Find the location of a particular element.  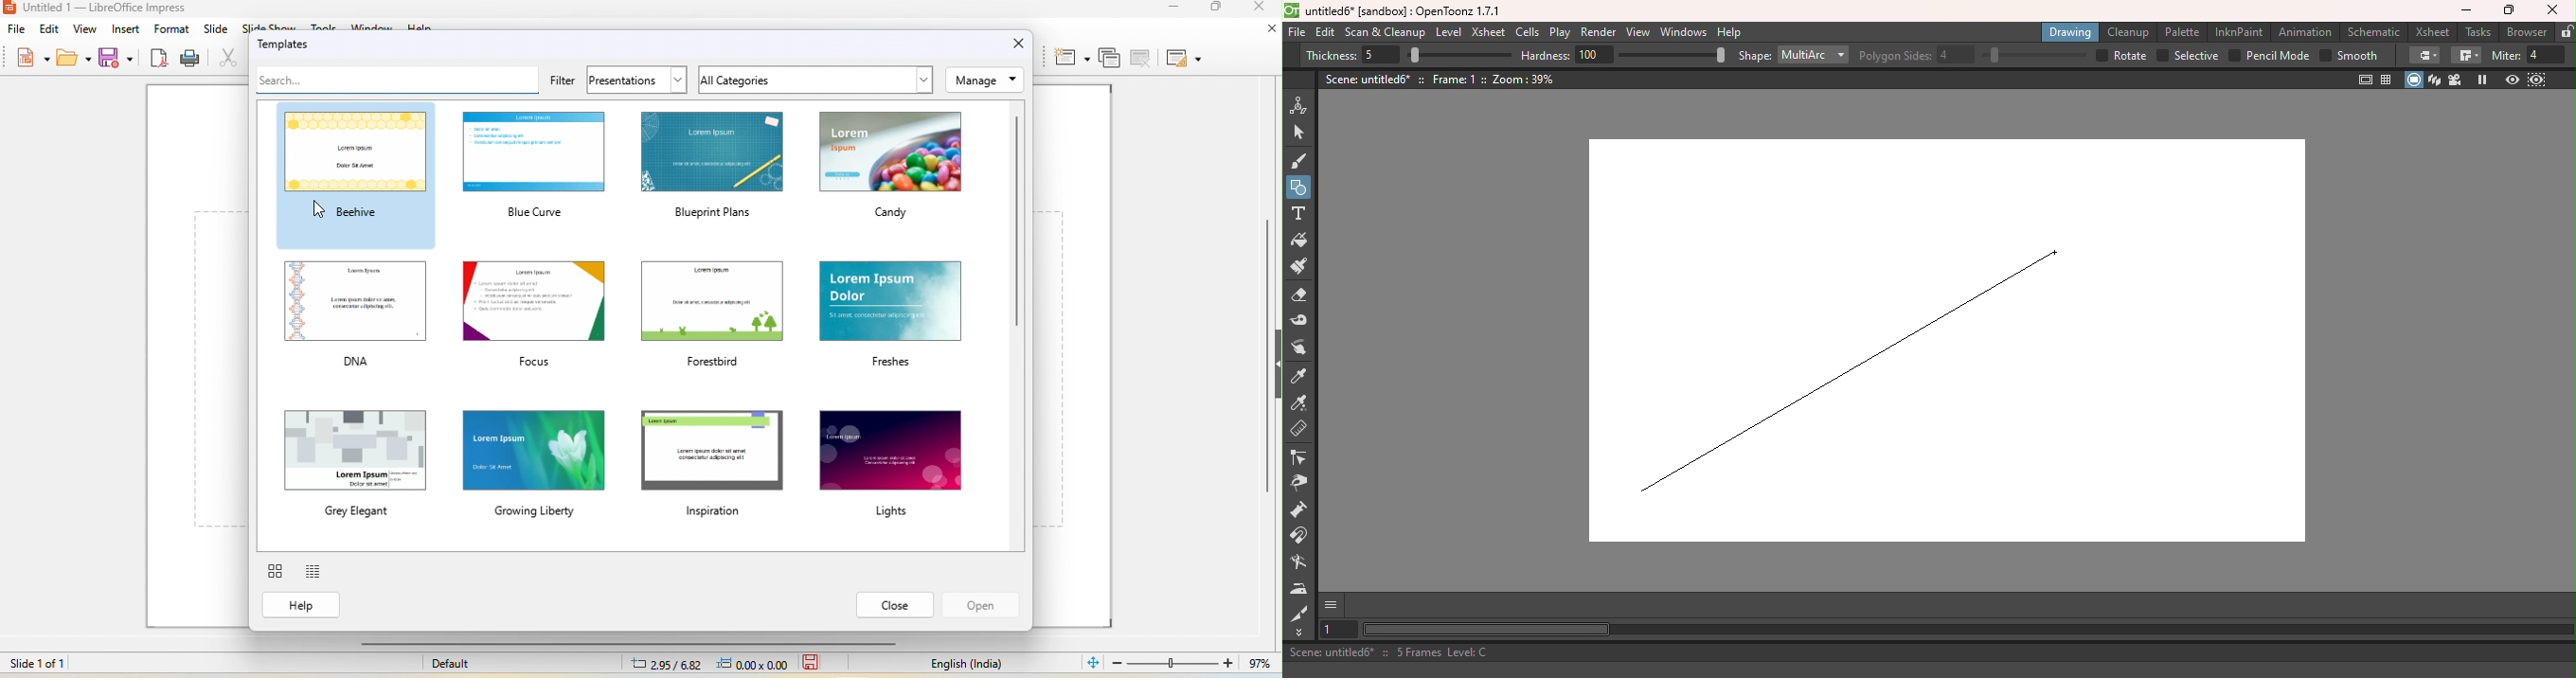

slide layout is located at coordinates (1183, 59).